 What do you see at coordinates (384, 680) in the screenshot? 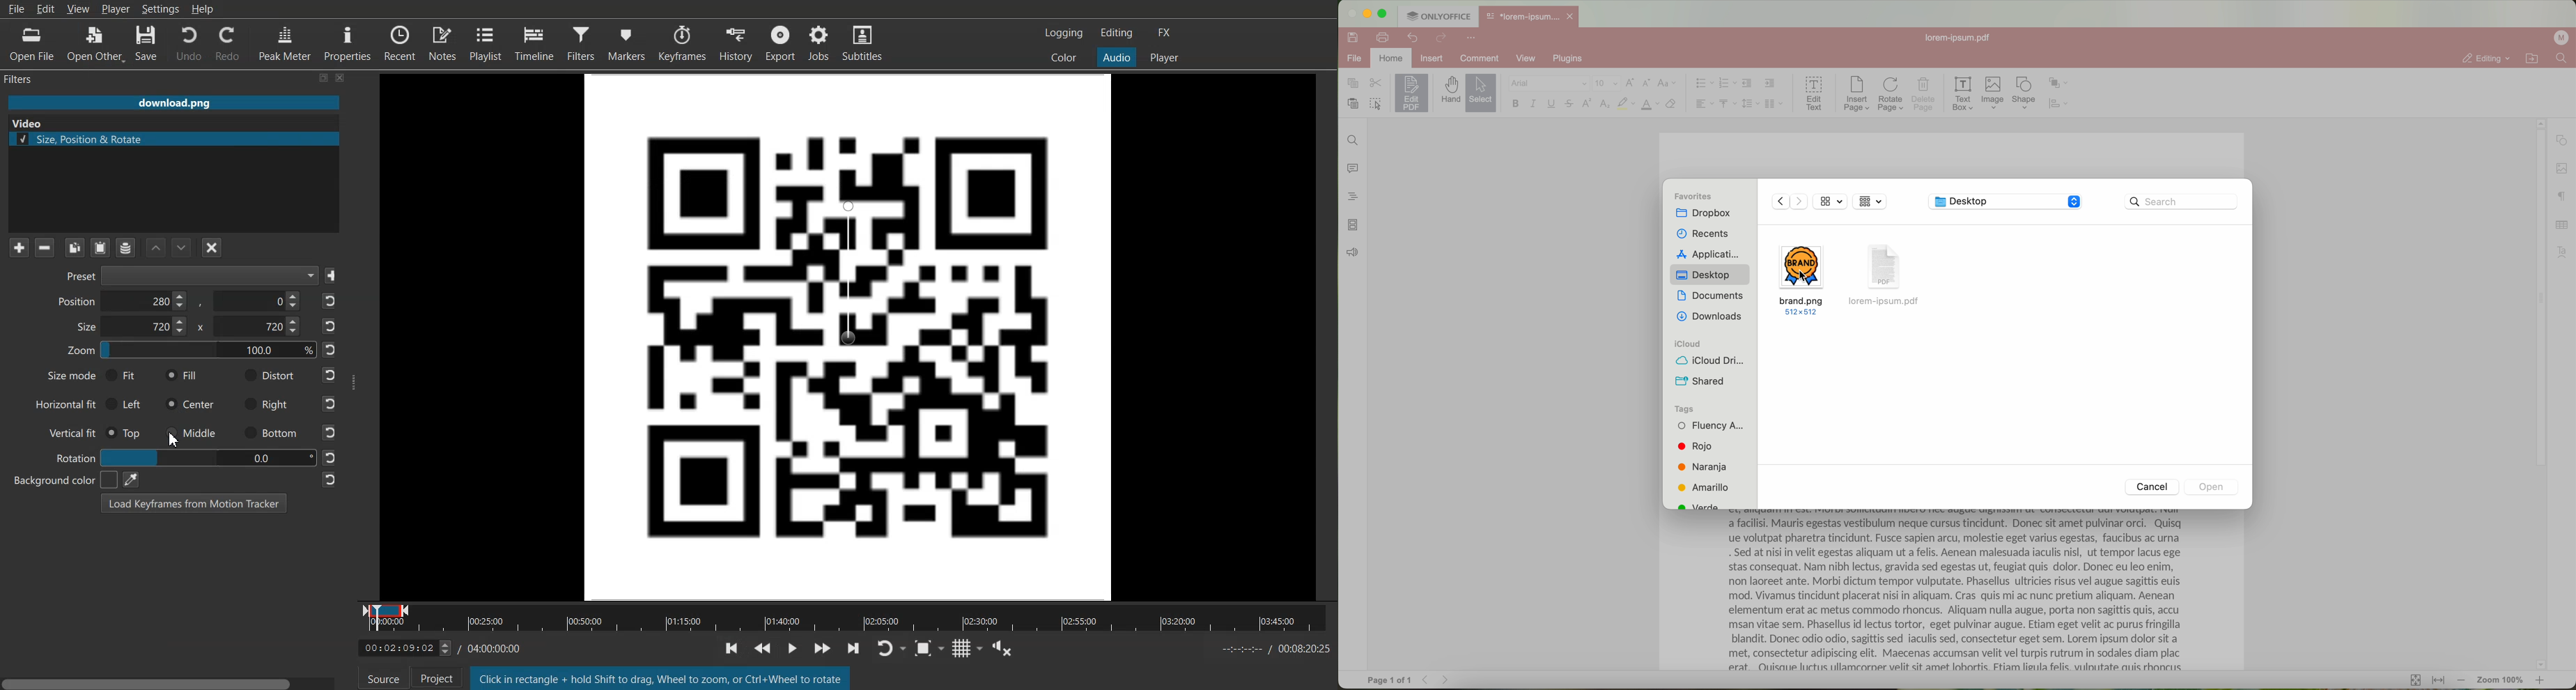
I see `Source` at bounding box center [384, 680].